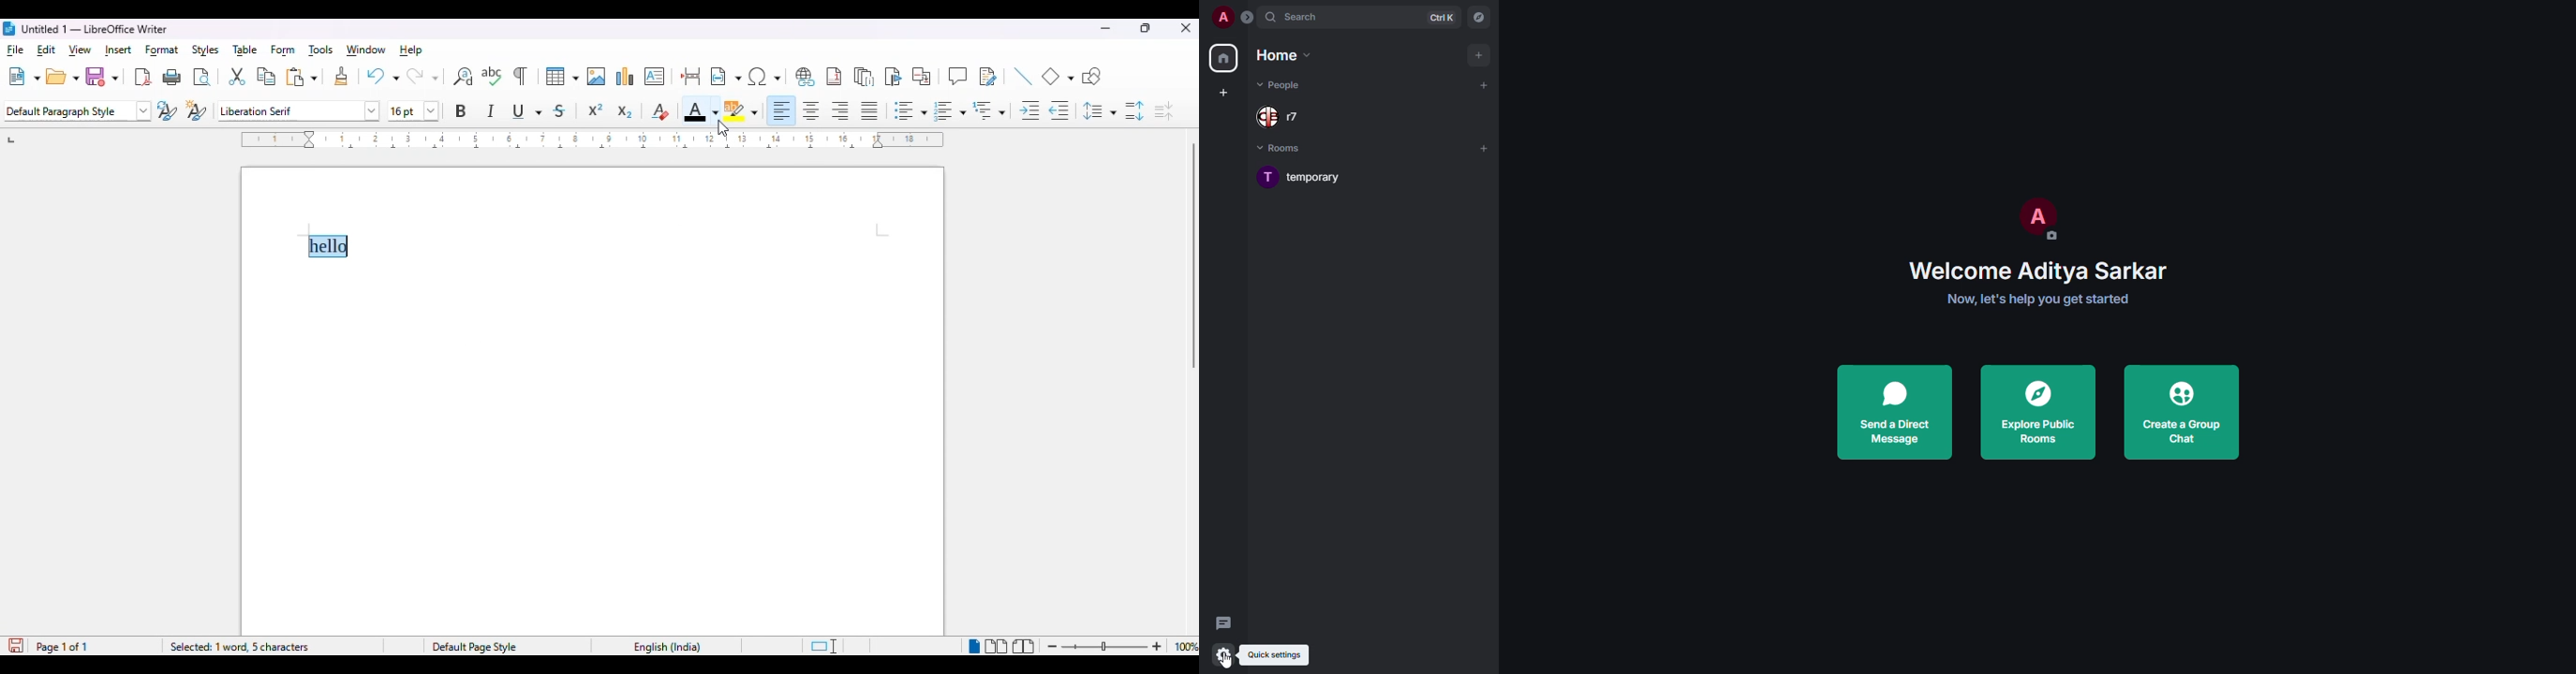 This screenshot has width=2576, height=700. Describe the element at coordinates (1055, 647) in the screenshot. I see `zoom out` at that location.